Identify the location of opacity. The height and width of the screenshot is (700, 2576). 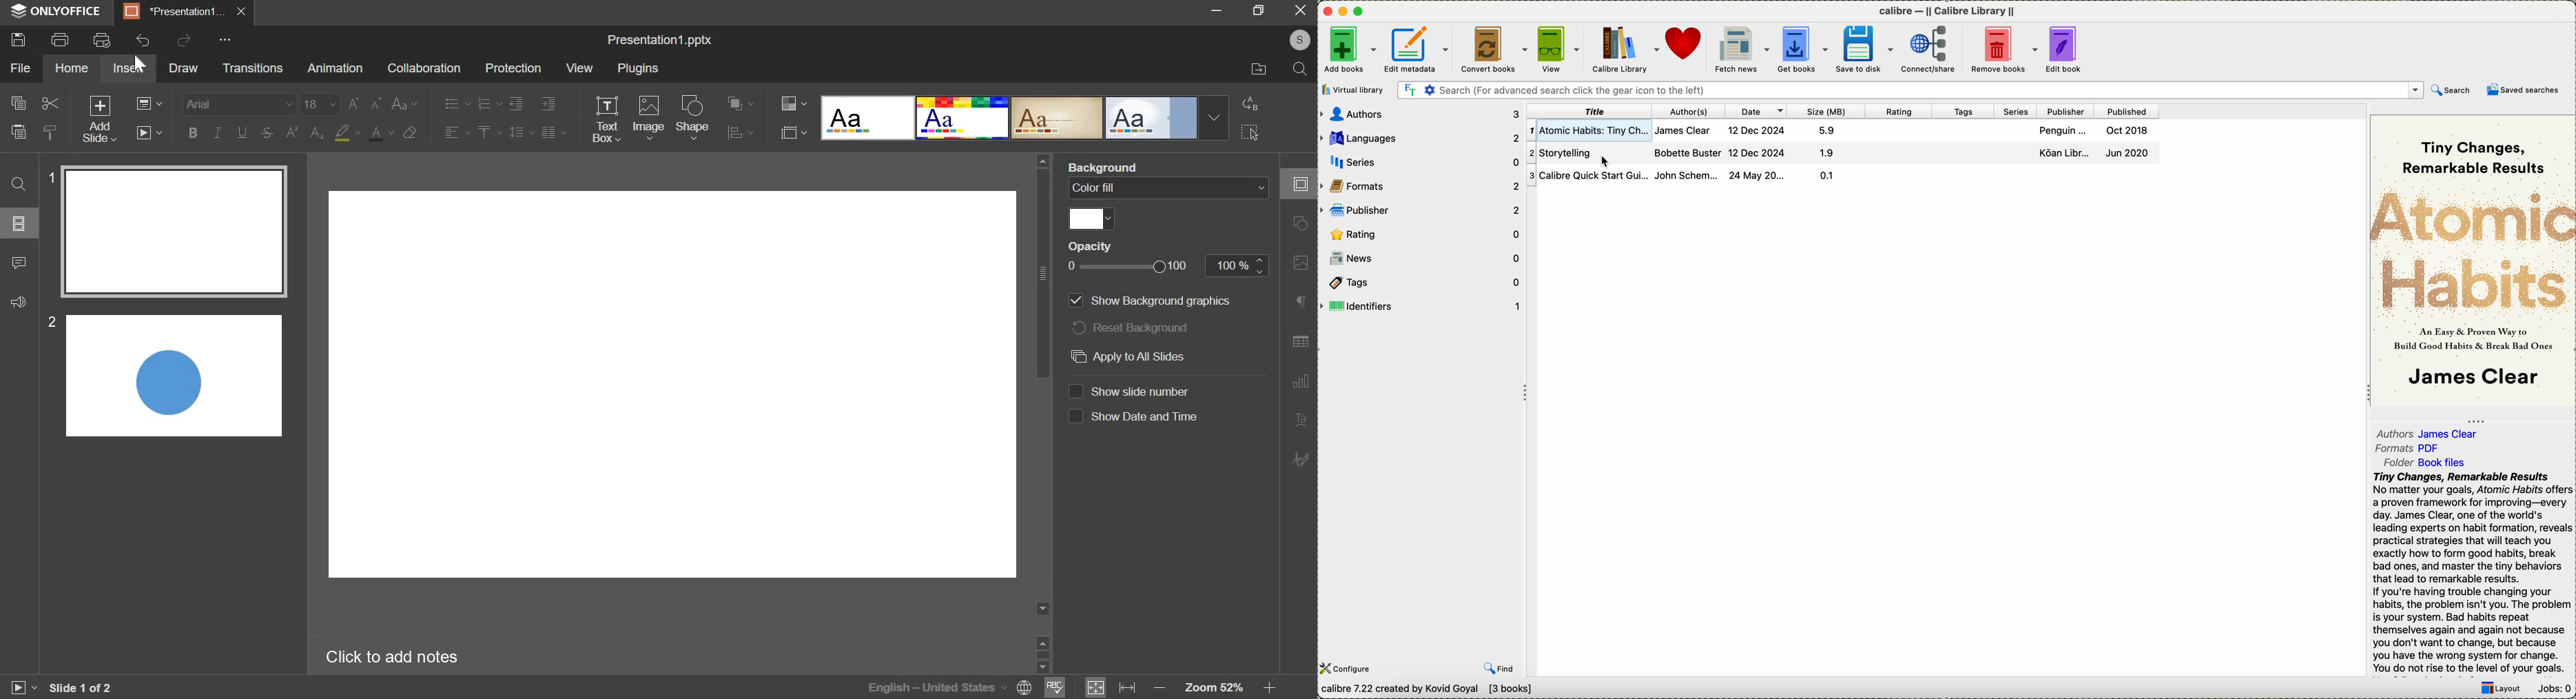
(1096, 245).